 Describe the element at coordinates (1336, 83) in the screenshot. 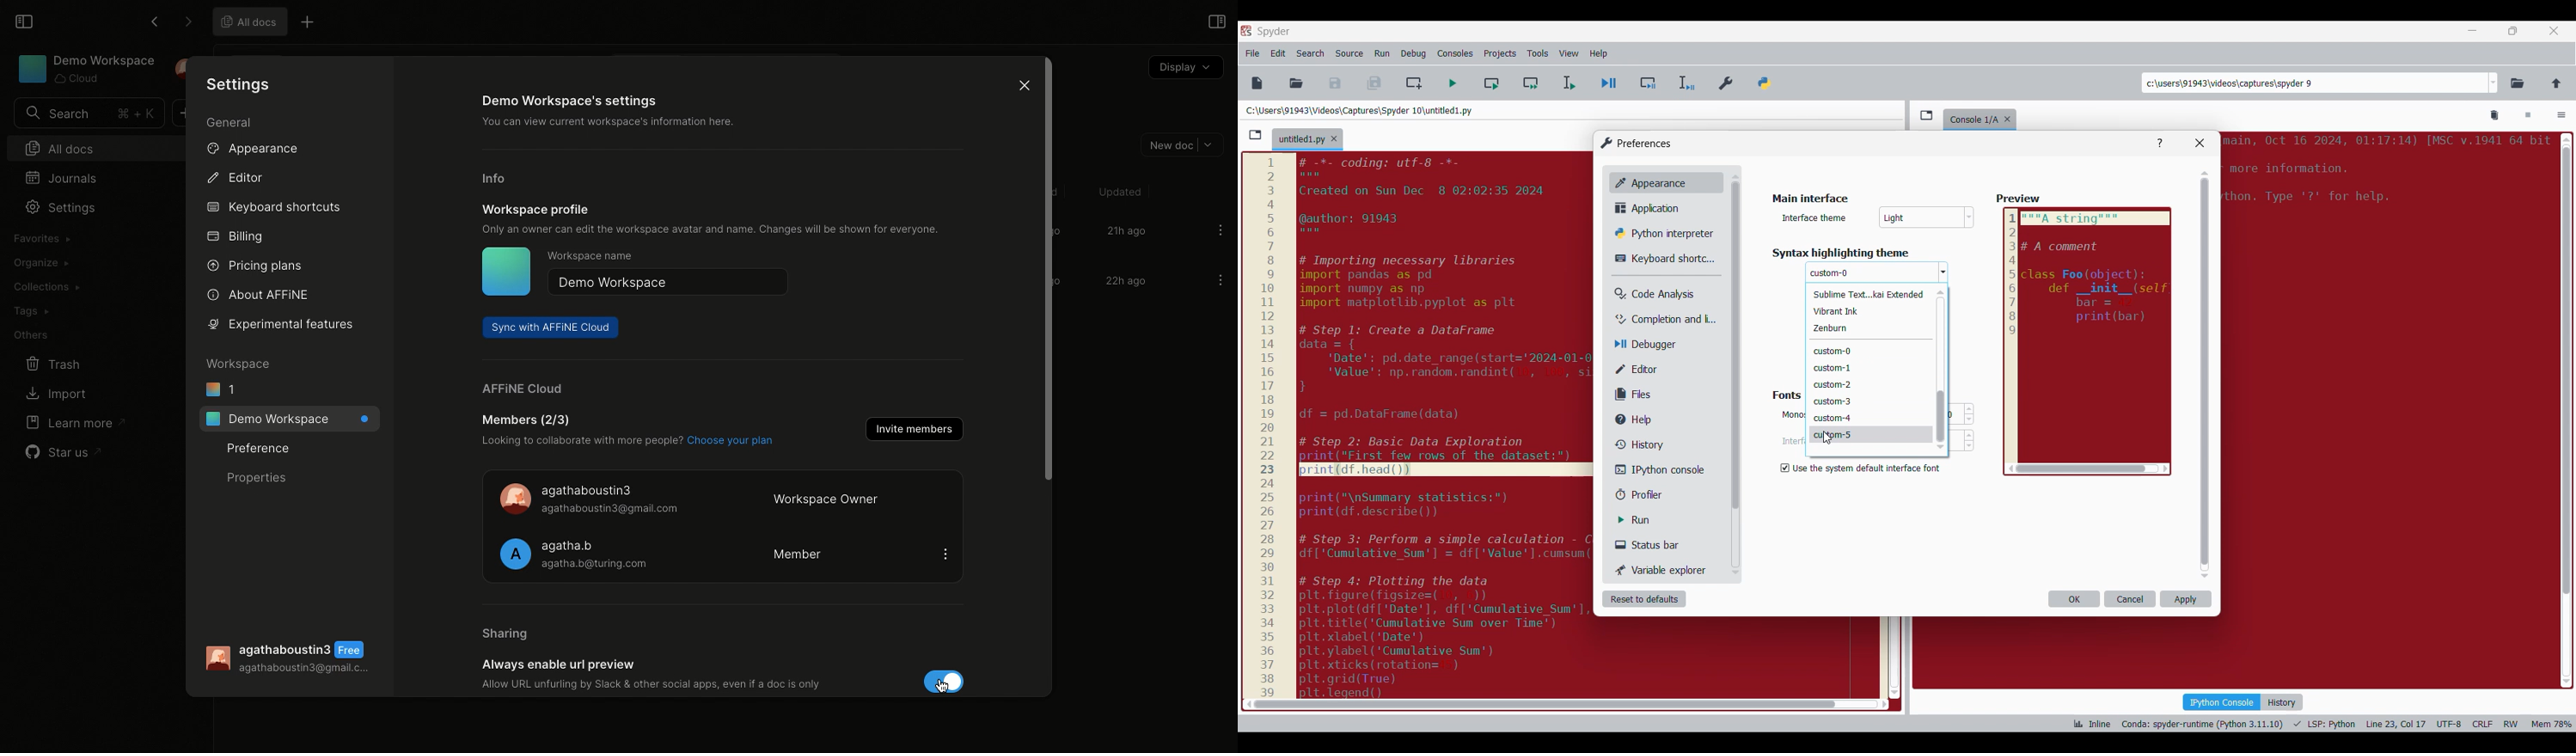

I see `Save file` at that location.